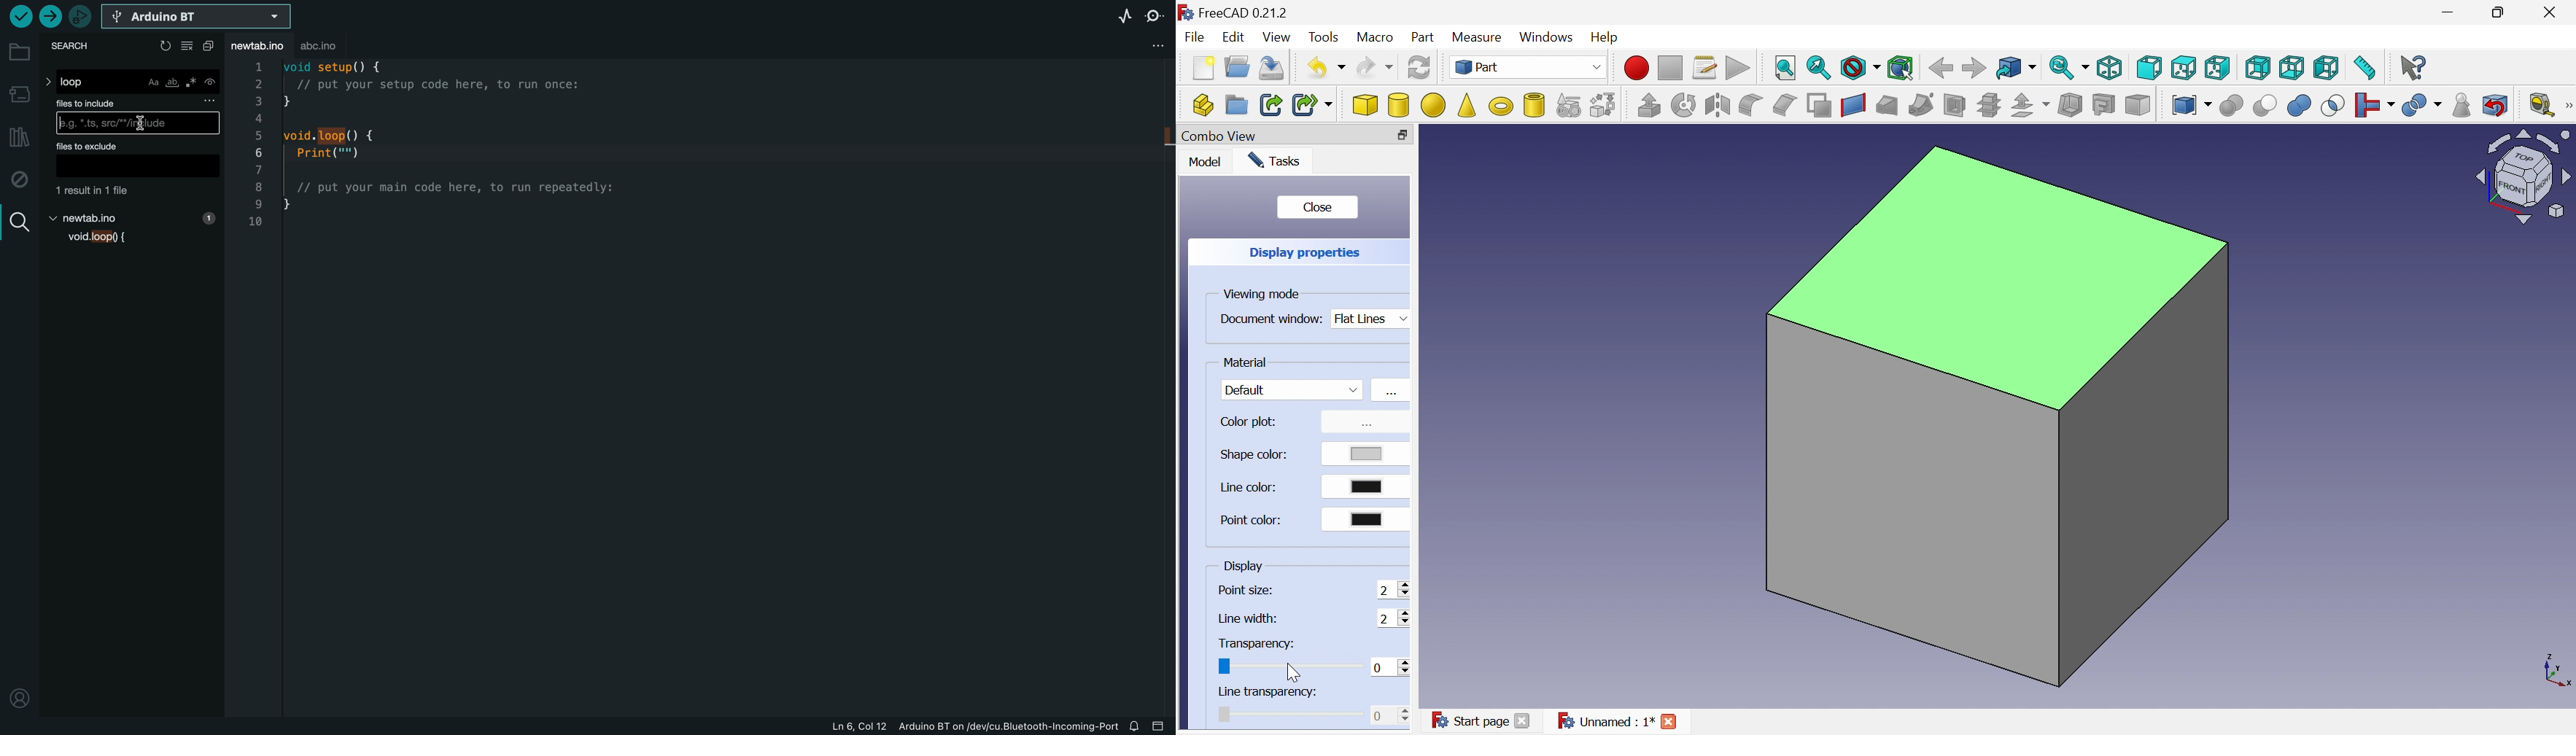 This screenshot has height=756, width=2576. What do you see at coordinates (1206, 159) in the screenshot?
I see `Model` at bounding box center [1206, 159].